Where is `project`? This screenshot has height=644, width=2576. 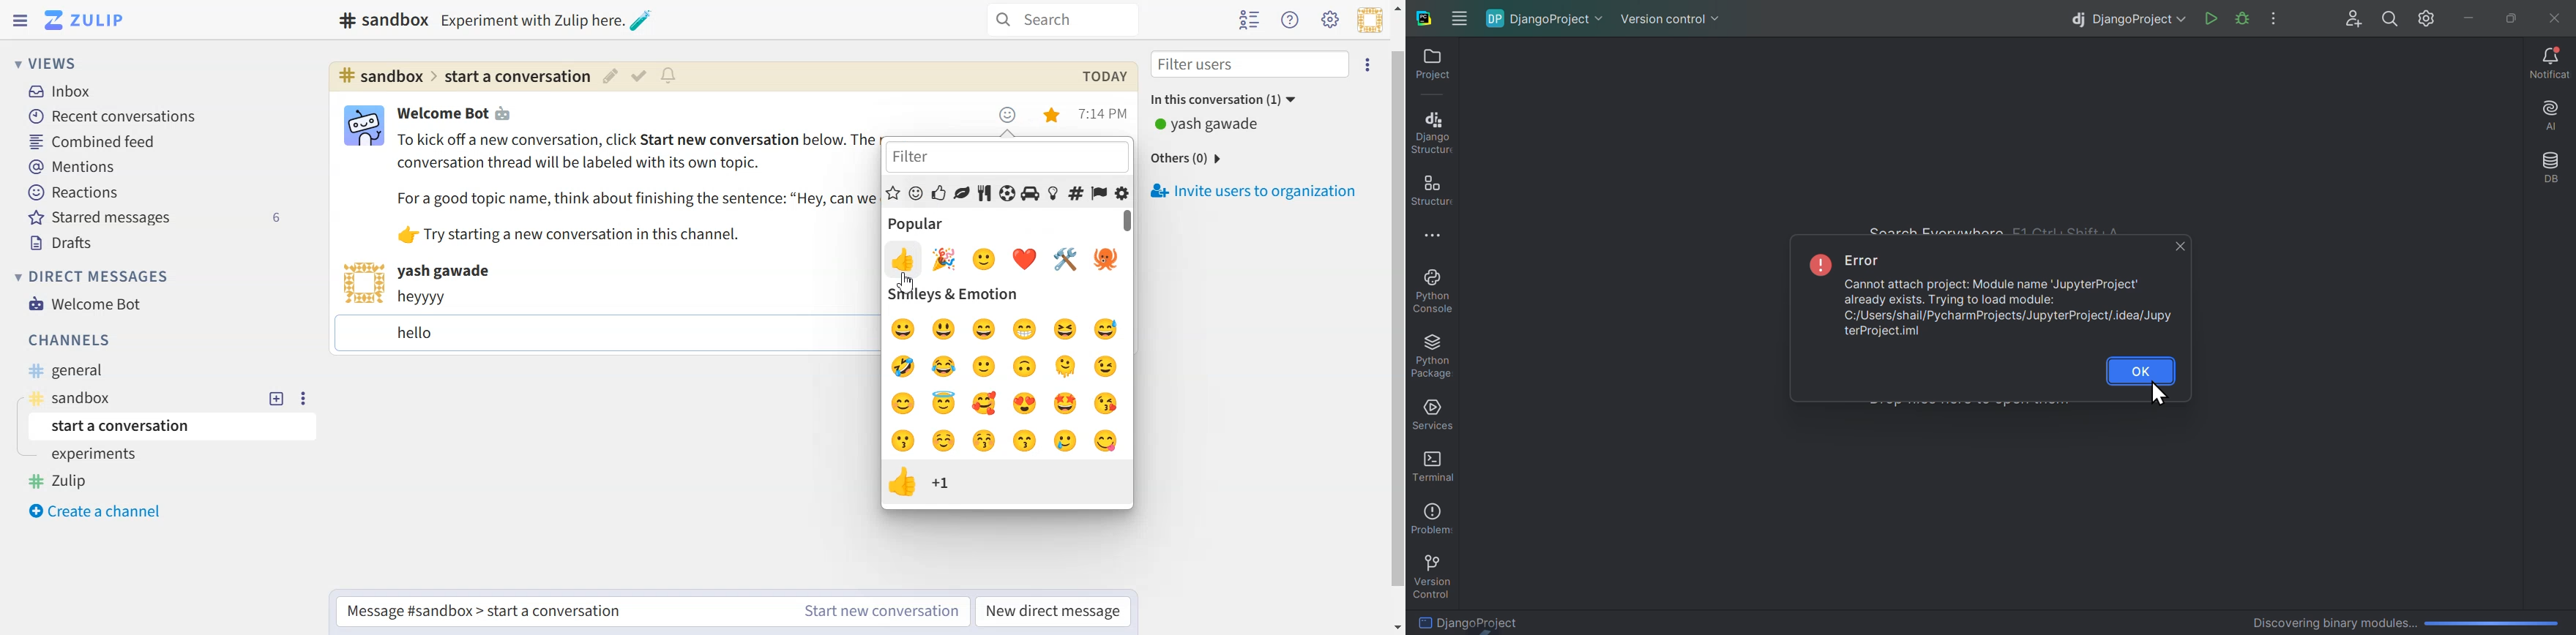
project is located at coordinates (1428, 68).